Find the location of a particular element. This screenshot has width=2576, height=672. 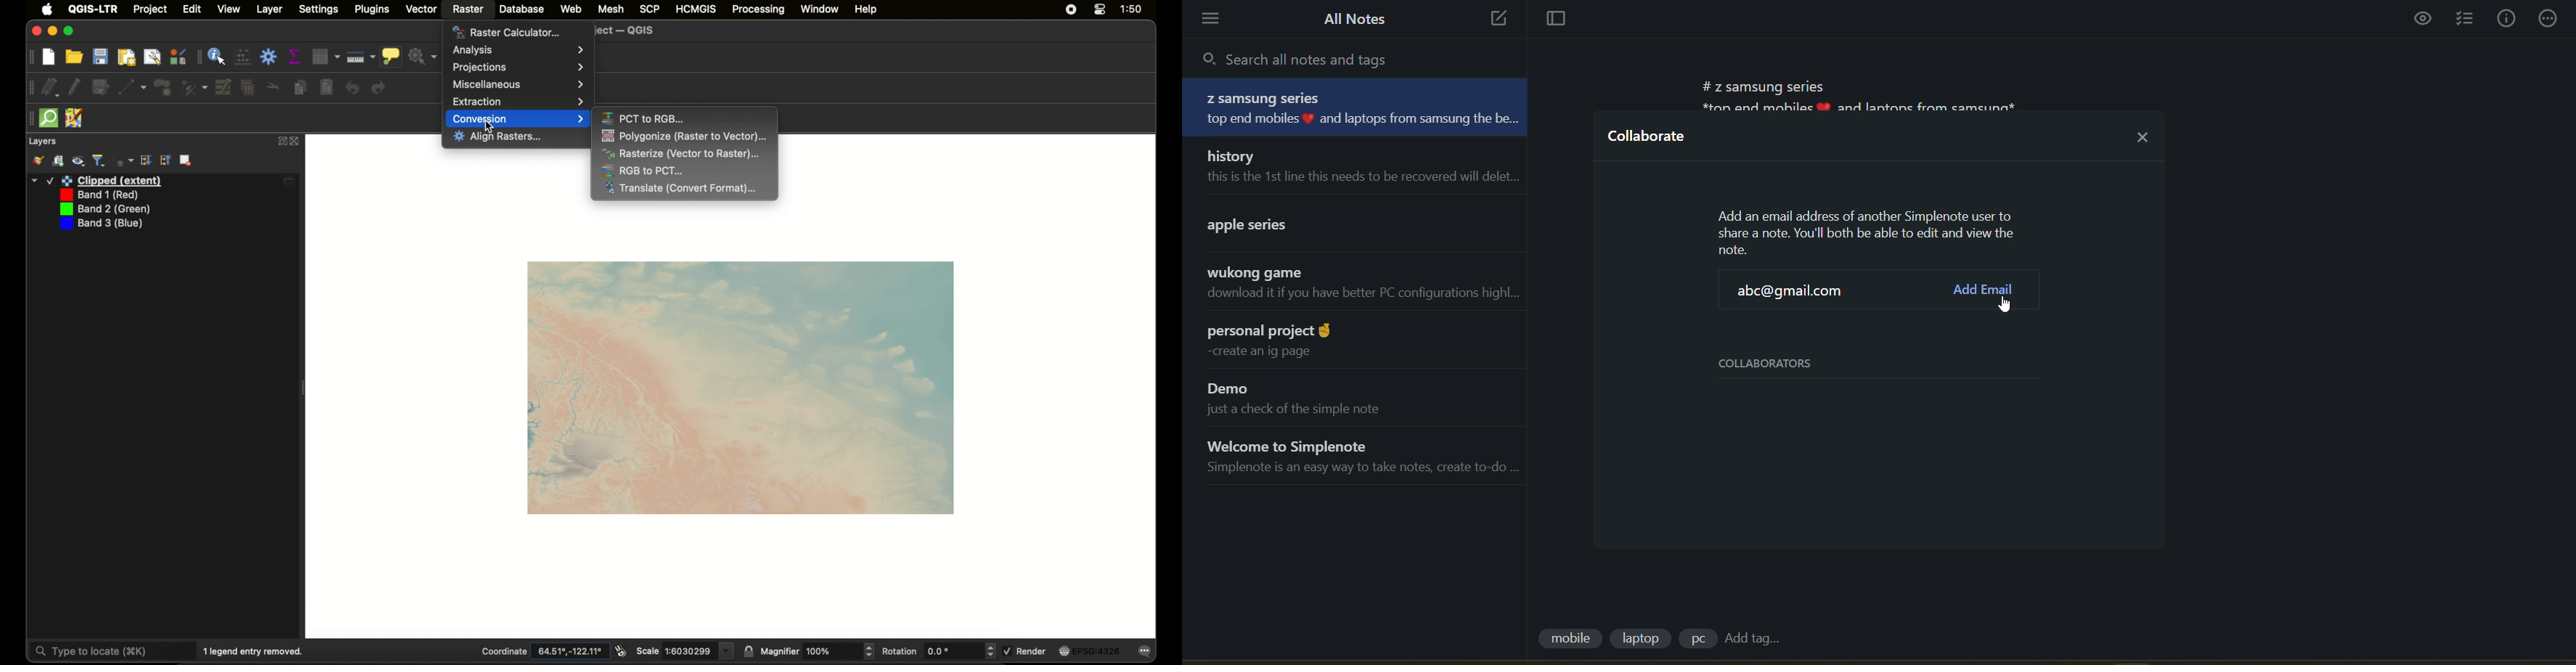

insert checklist is located at coordinates (2468, 20).